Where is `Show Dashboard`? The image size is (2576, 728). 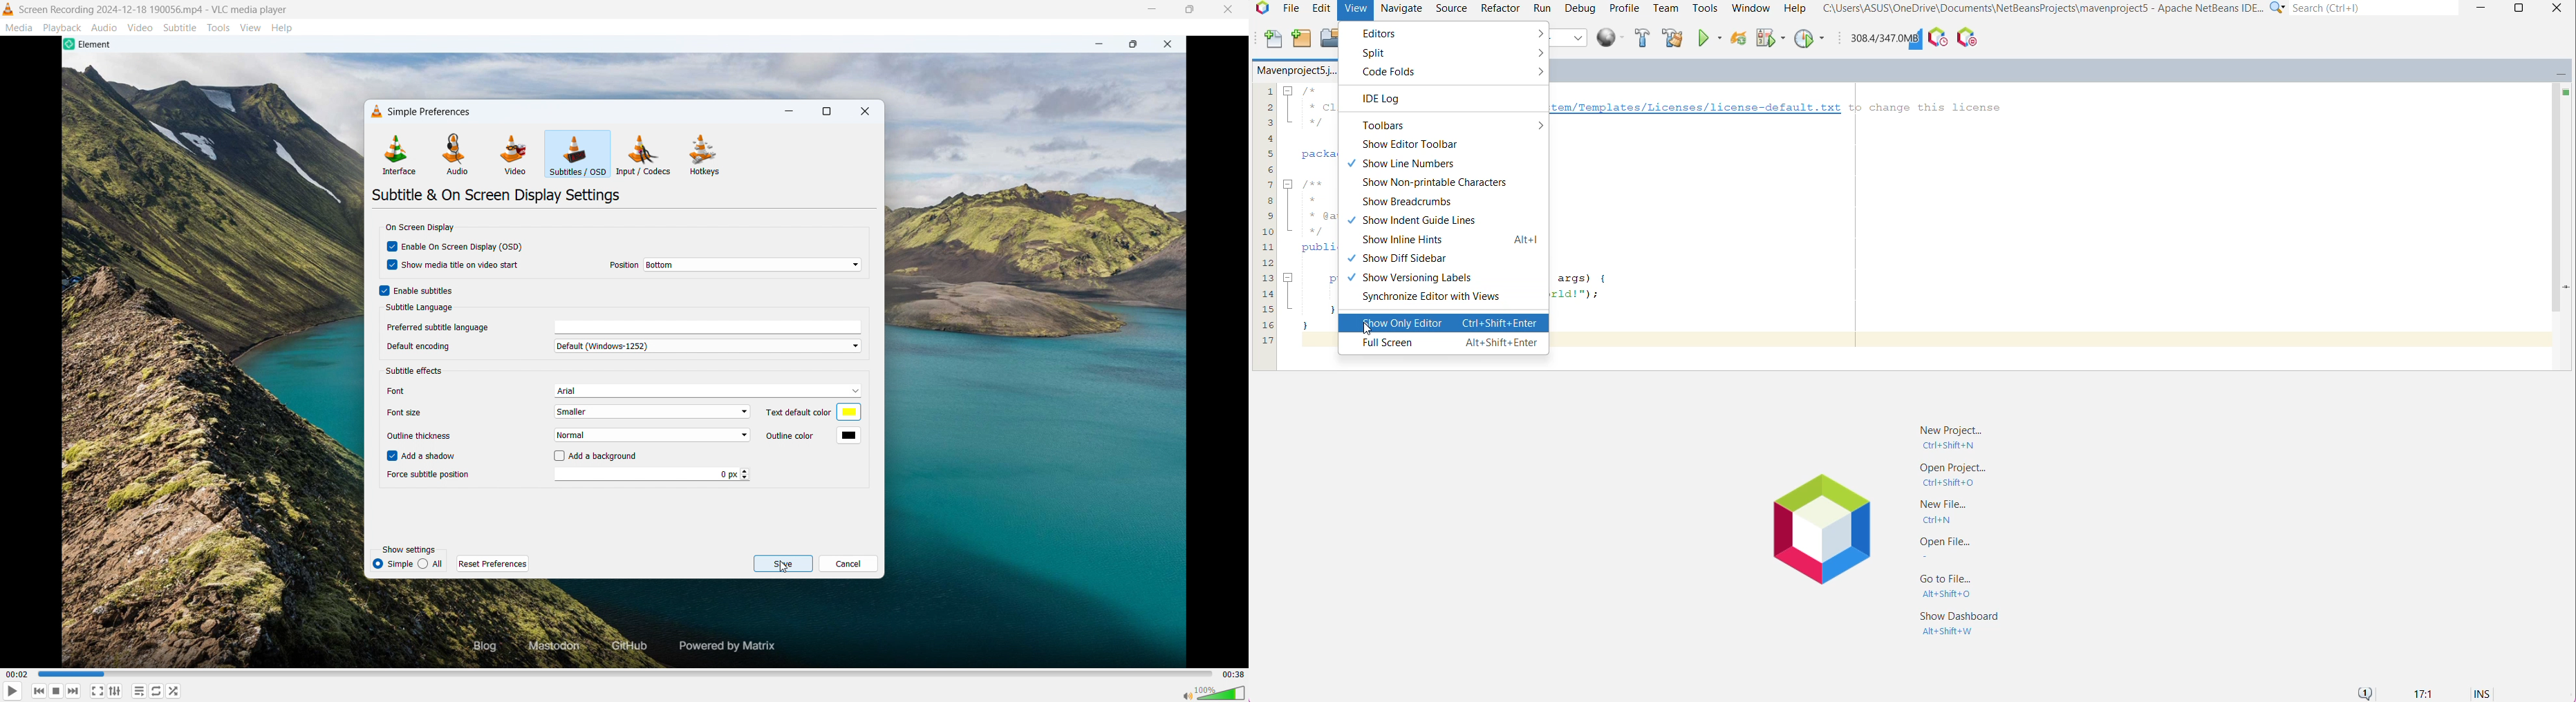
Show Dashboard is located at coordinates (1959, 623).